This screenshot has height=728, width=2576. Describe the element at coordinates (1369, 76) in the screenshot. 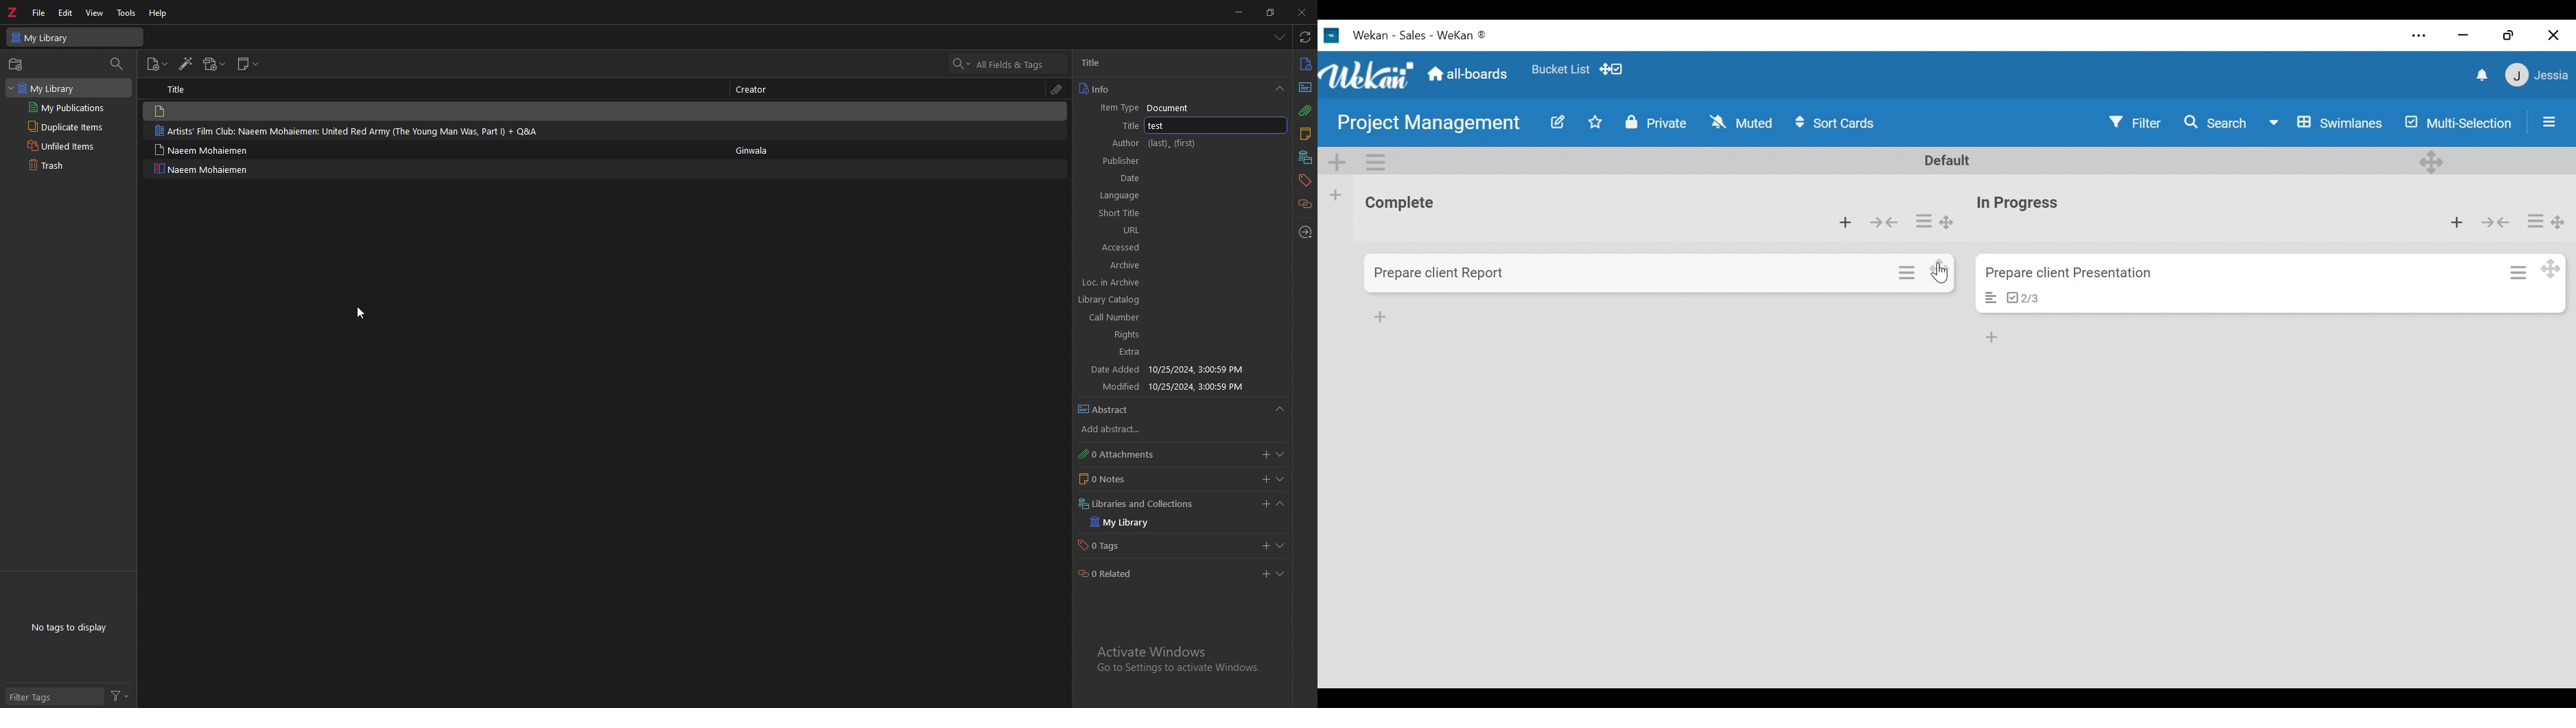

I see `Wekan logo` at that location.